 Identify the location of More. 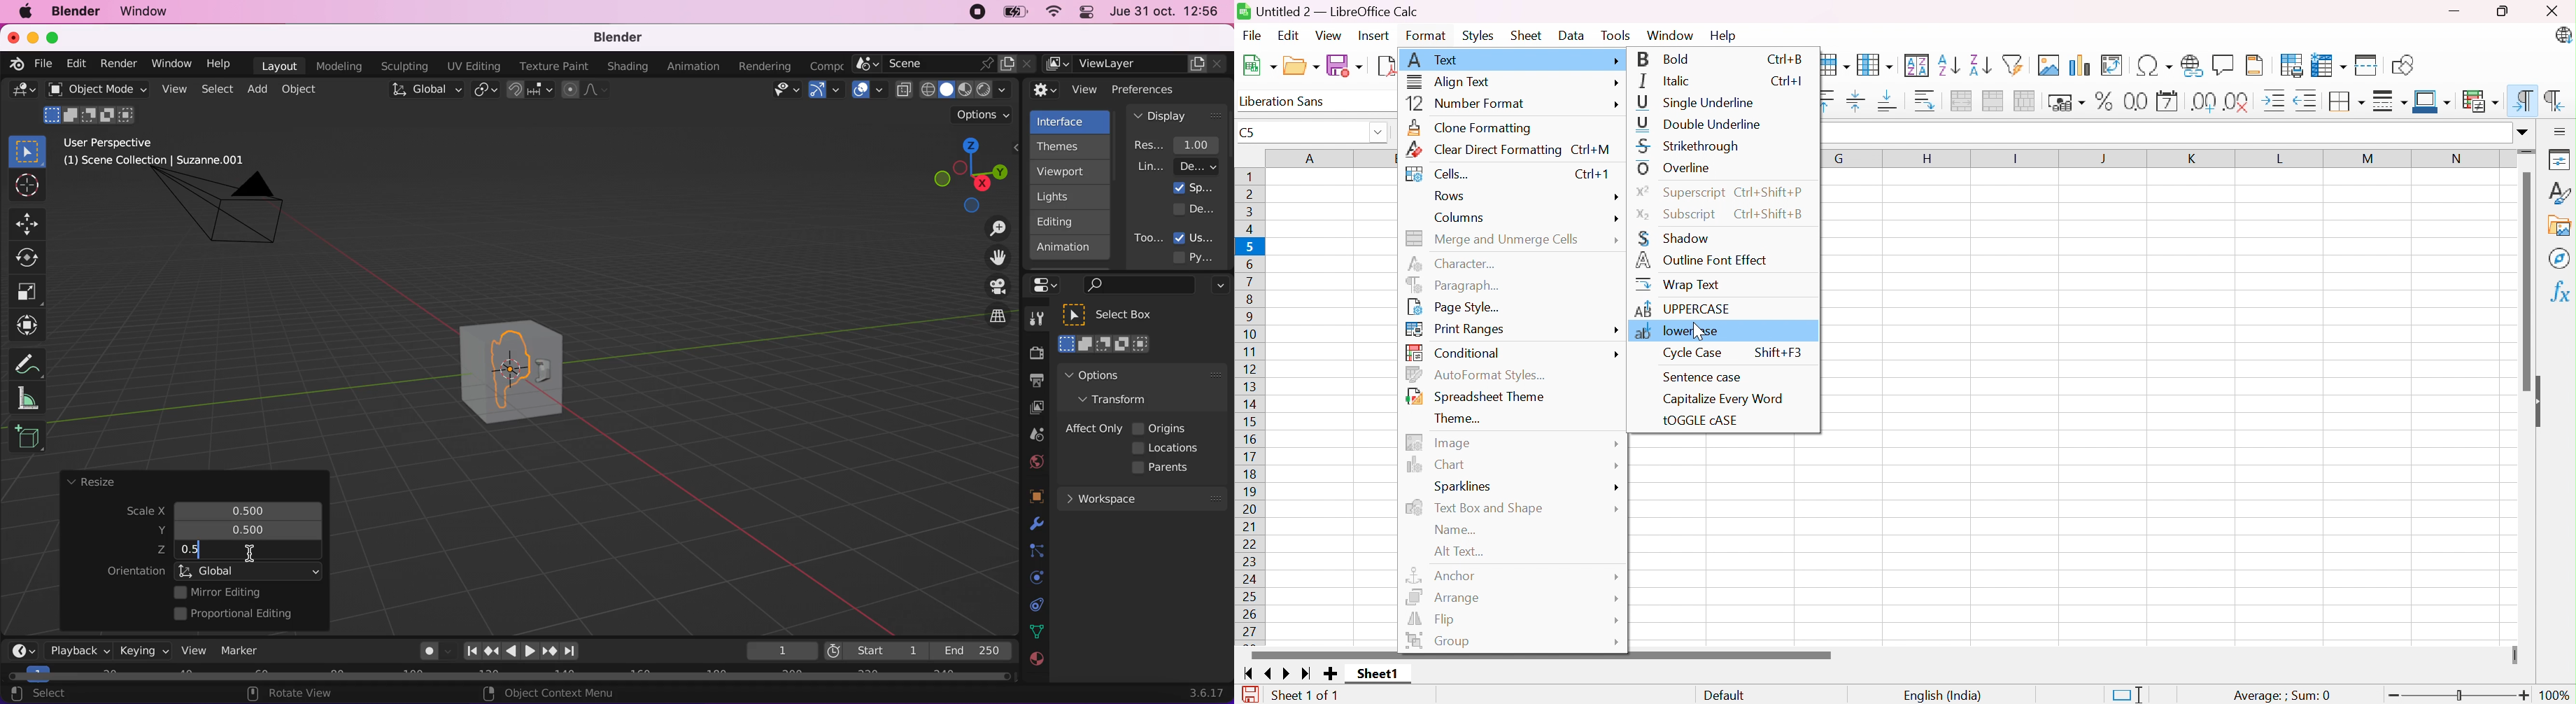
(1616, 509).